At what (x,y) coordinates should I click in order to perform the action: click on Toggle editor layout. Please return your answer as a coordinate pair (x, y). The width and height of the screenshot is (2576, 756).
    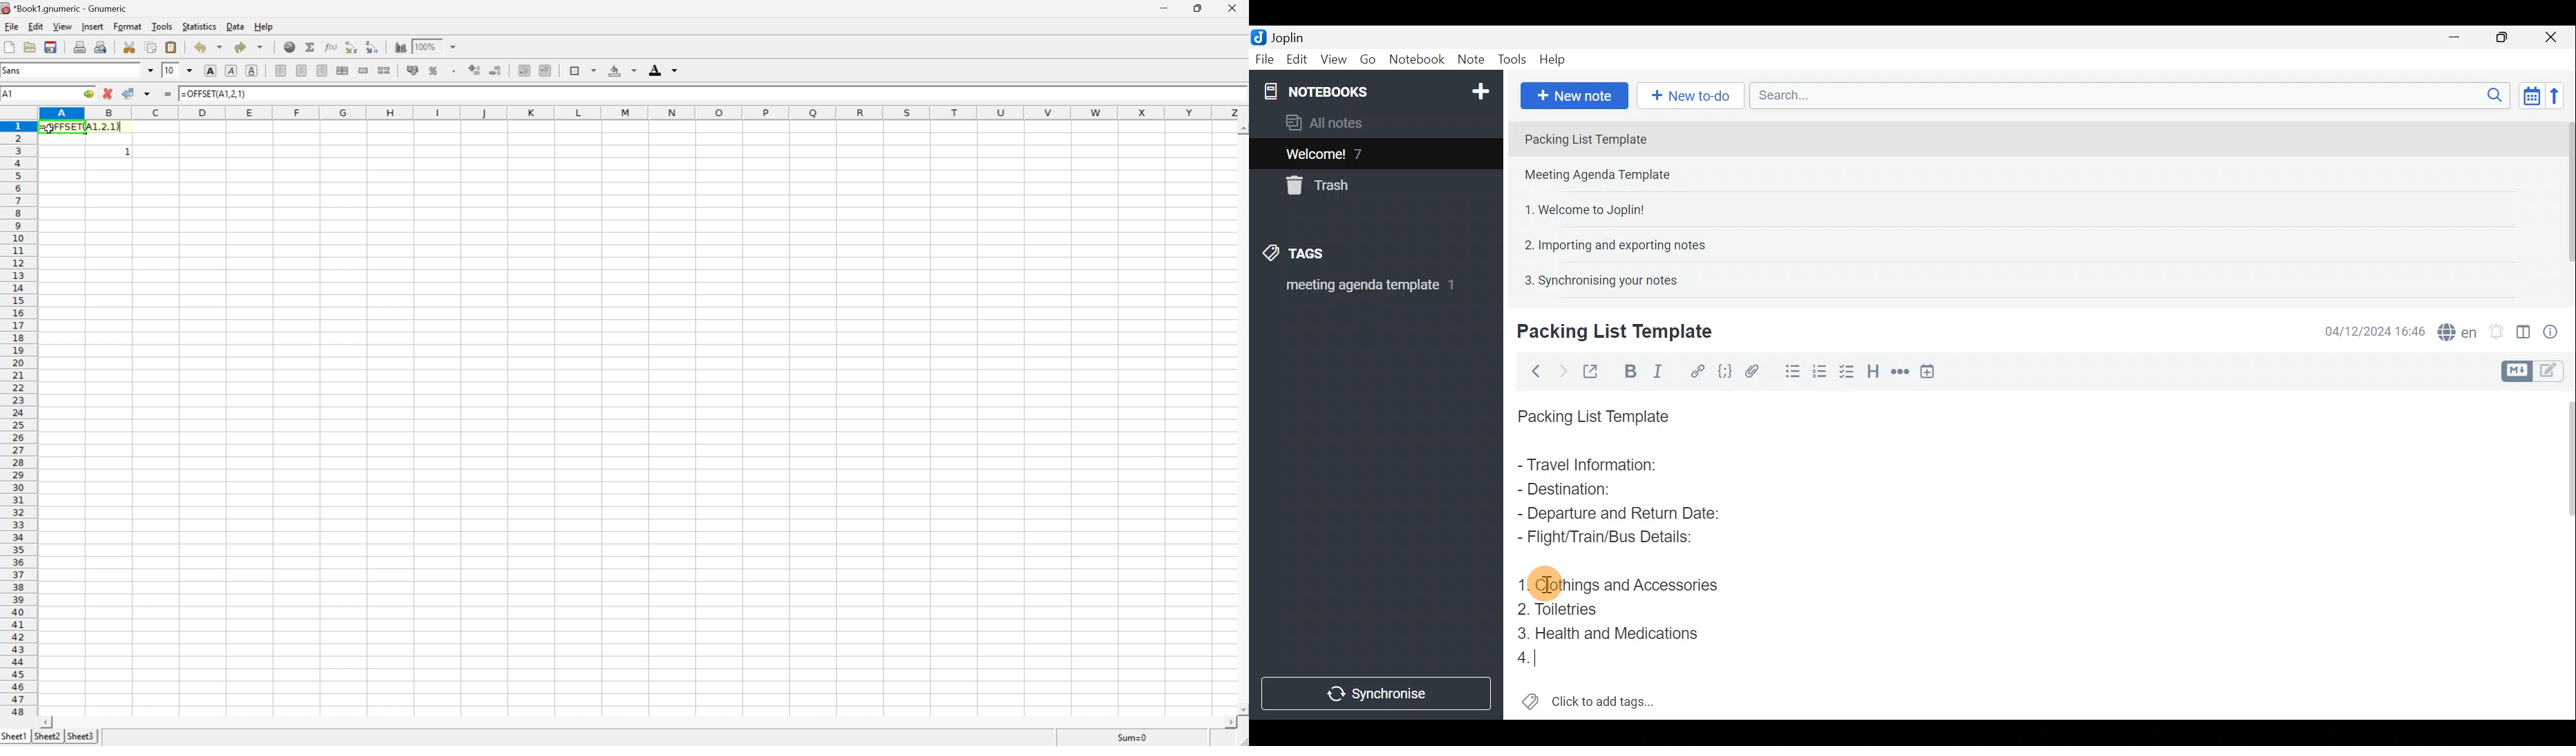
    Looking at the image, I should click on (2523, 327).